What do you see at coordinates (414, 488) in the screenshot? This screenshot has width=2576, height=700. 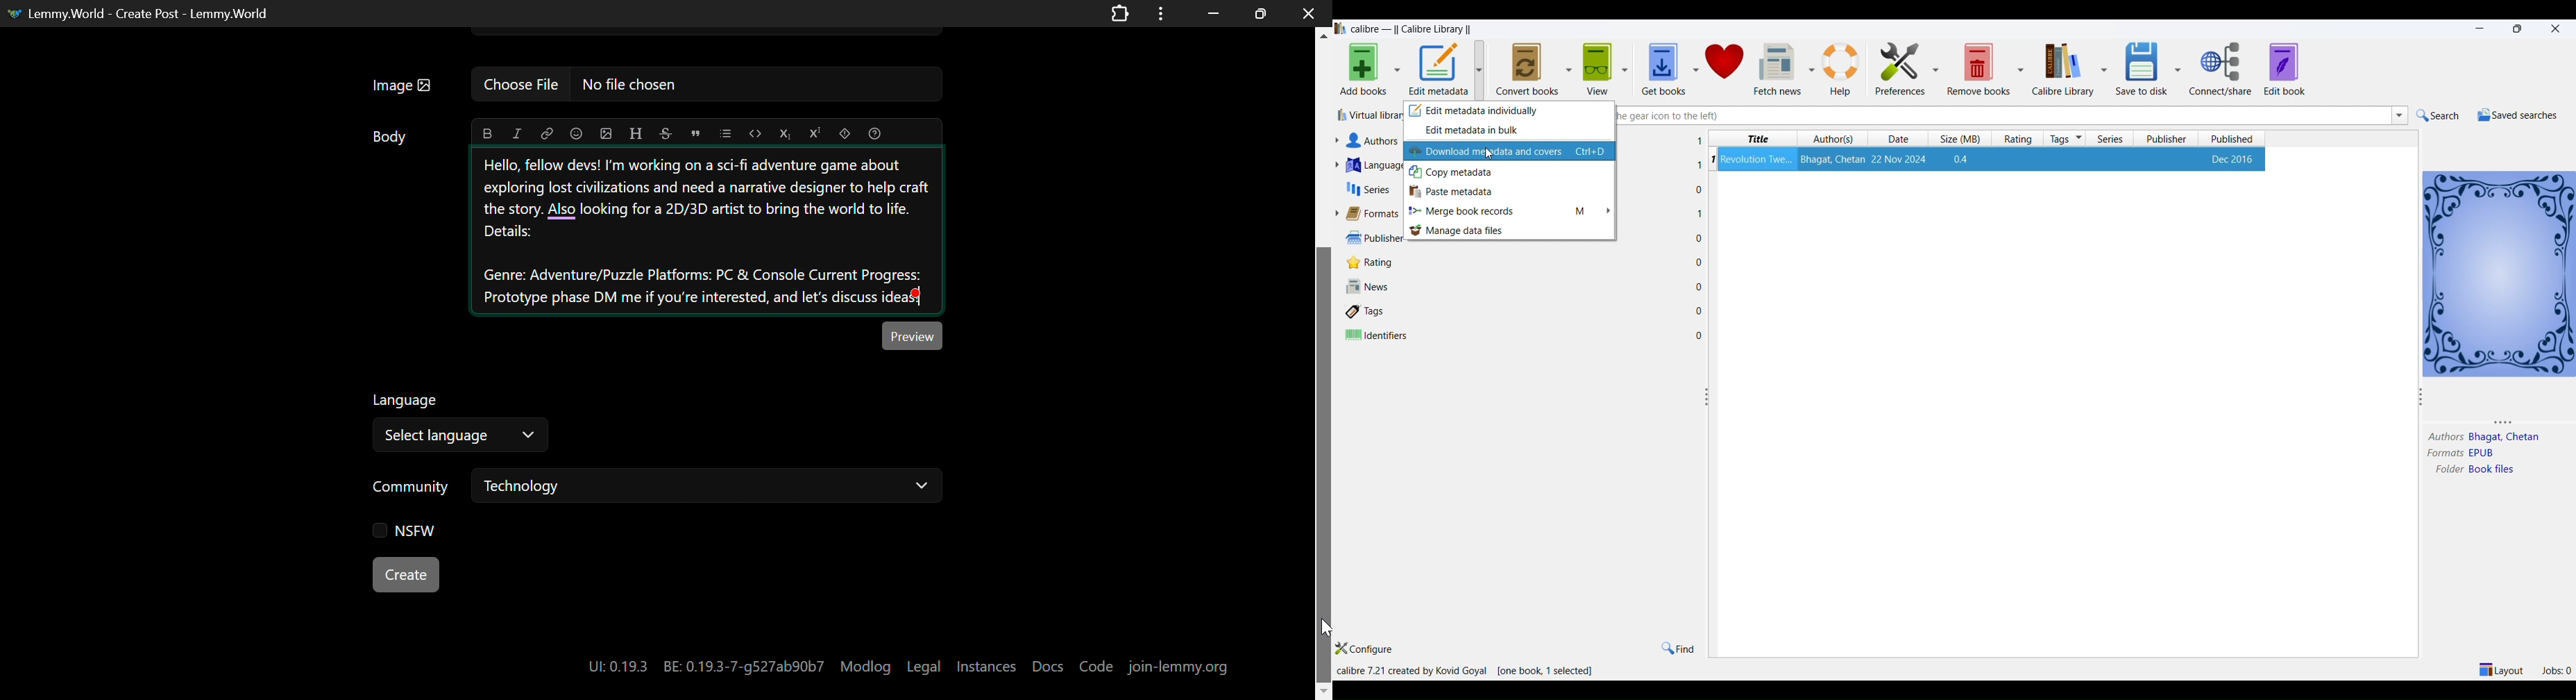 I see `Community` at bounding box center [414, 488].